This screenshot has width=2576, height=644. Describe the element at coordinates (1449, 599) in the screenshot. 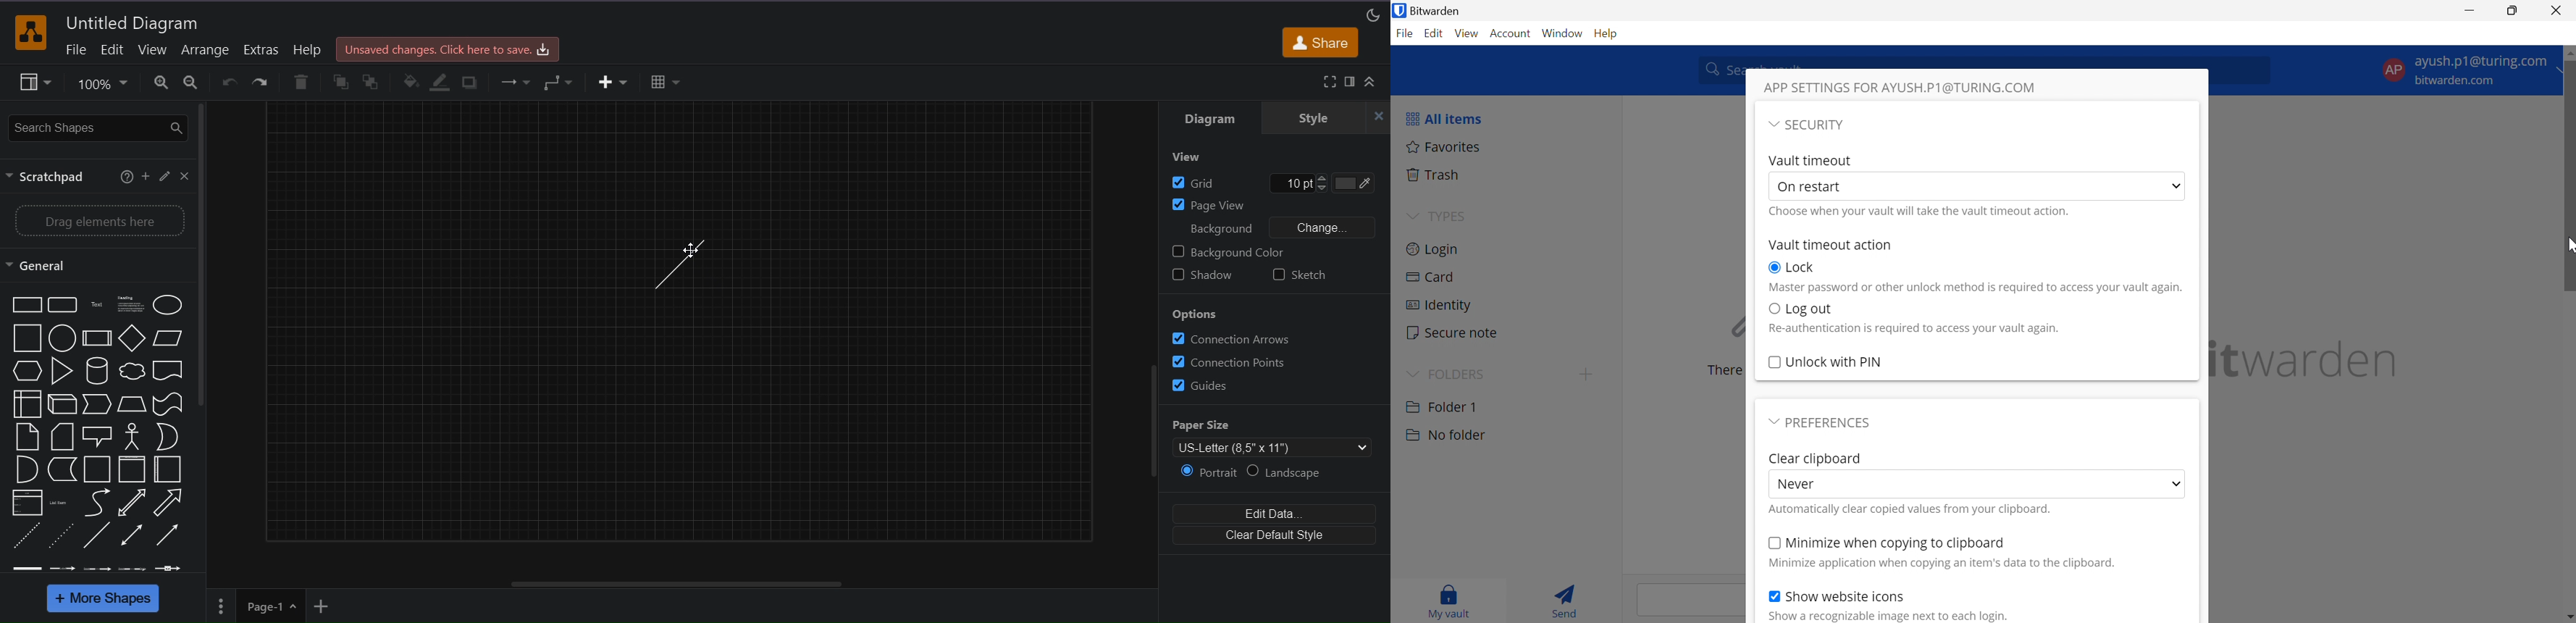

I see `My vault` at that location.